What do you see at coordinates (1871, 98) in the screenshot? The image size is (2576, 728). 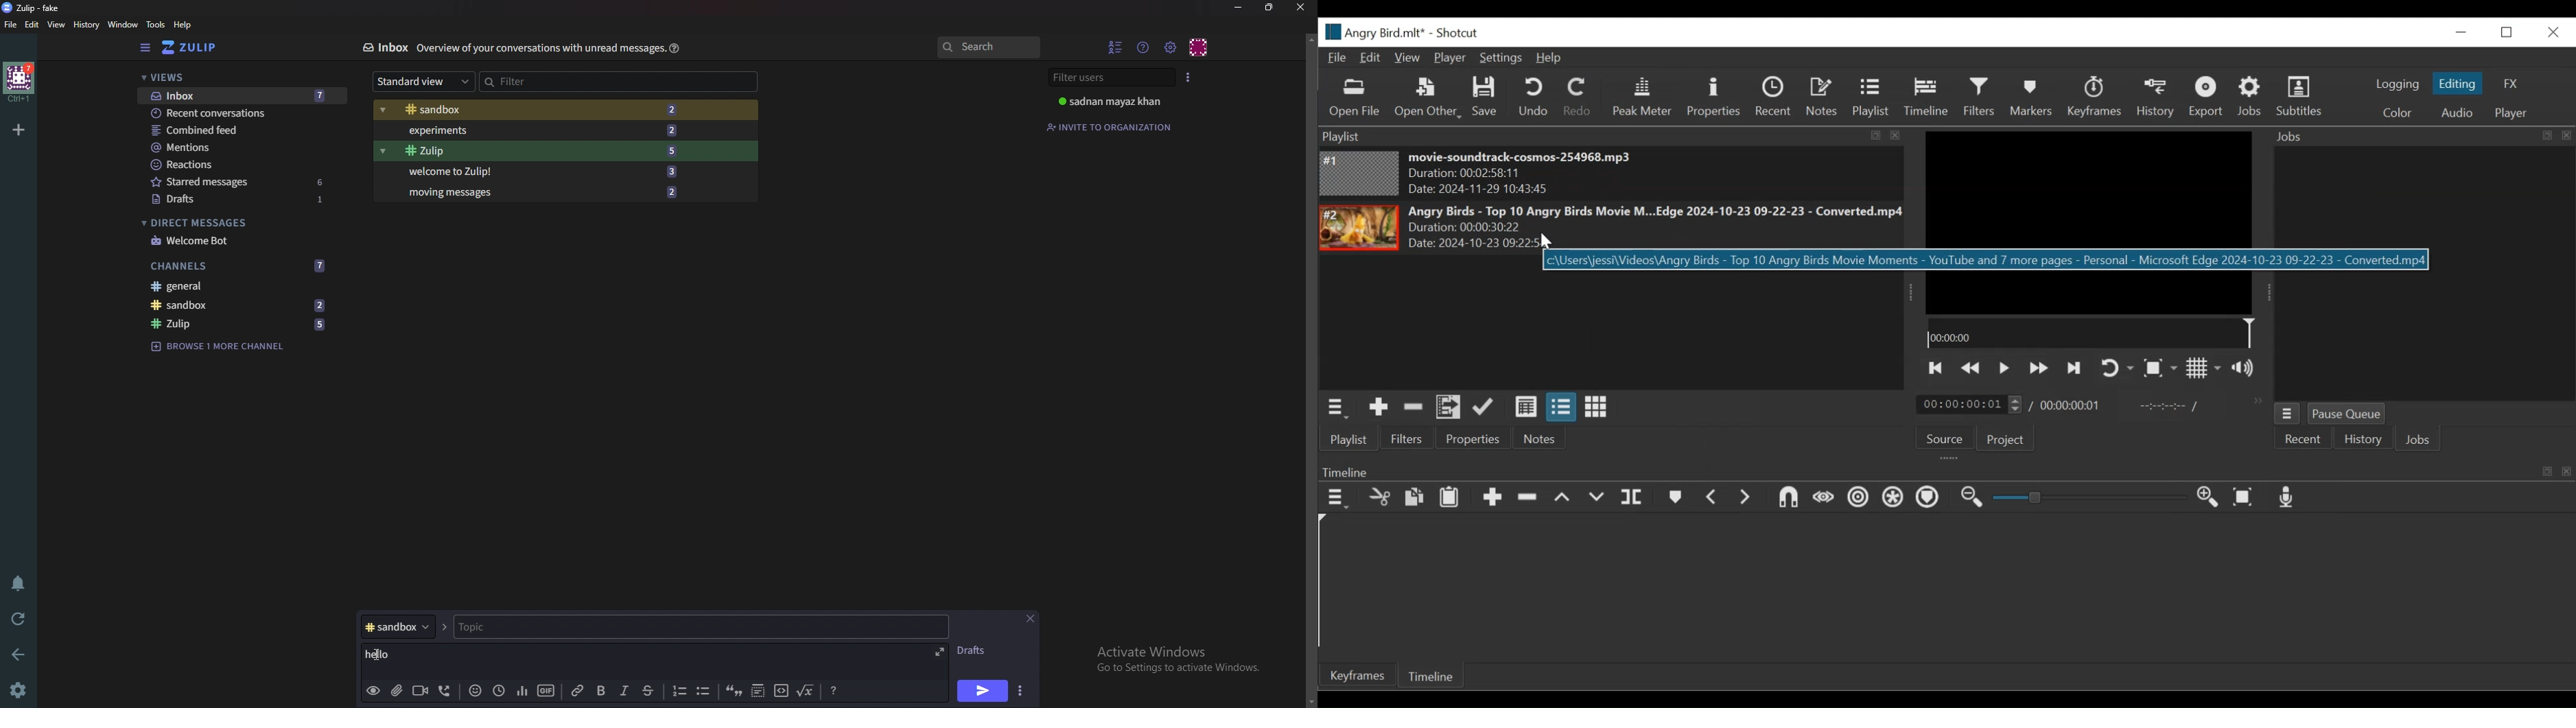 I see `Playlist` at bounding box center [1871, 98].